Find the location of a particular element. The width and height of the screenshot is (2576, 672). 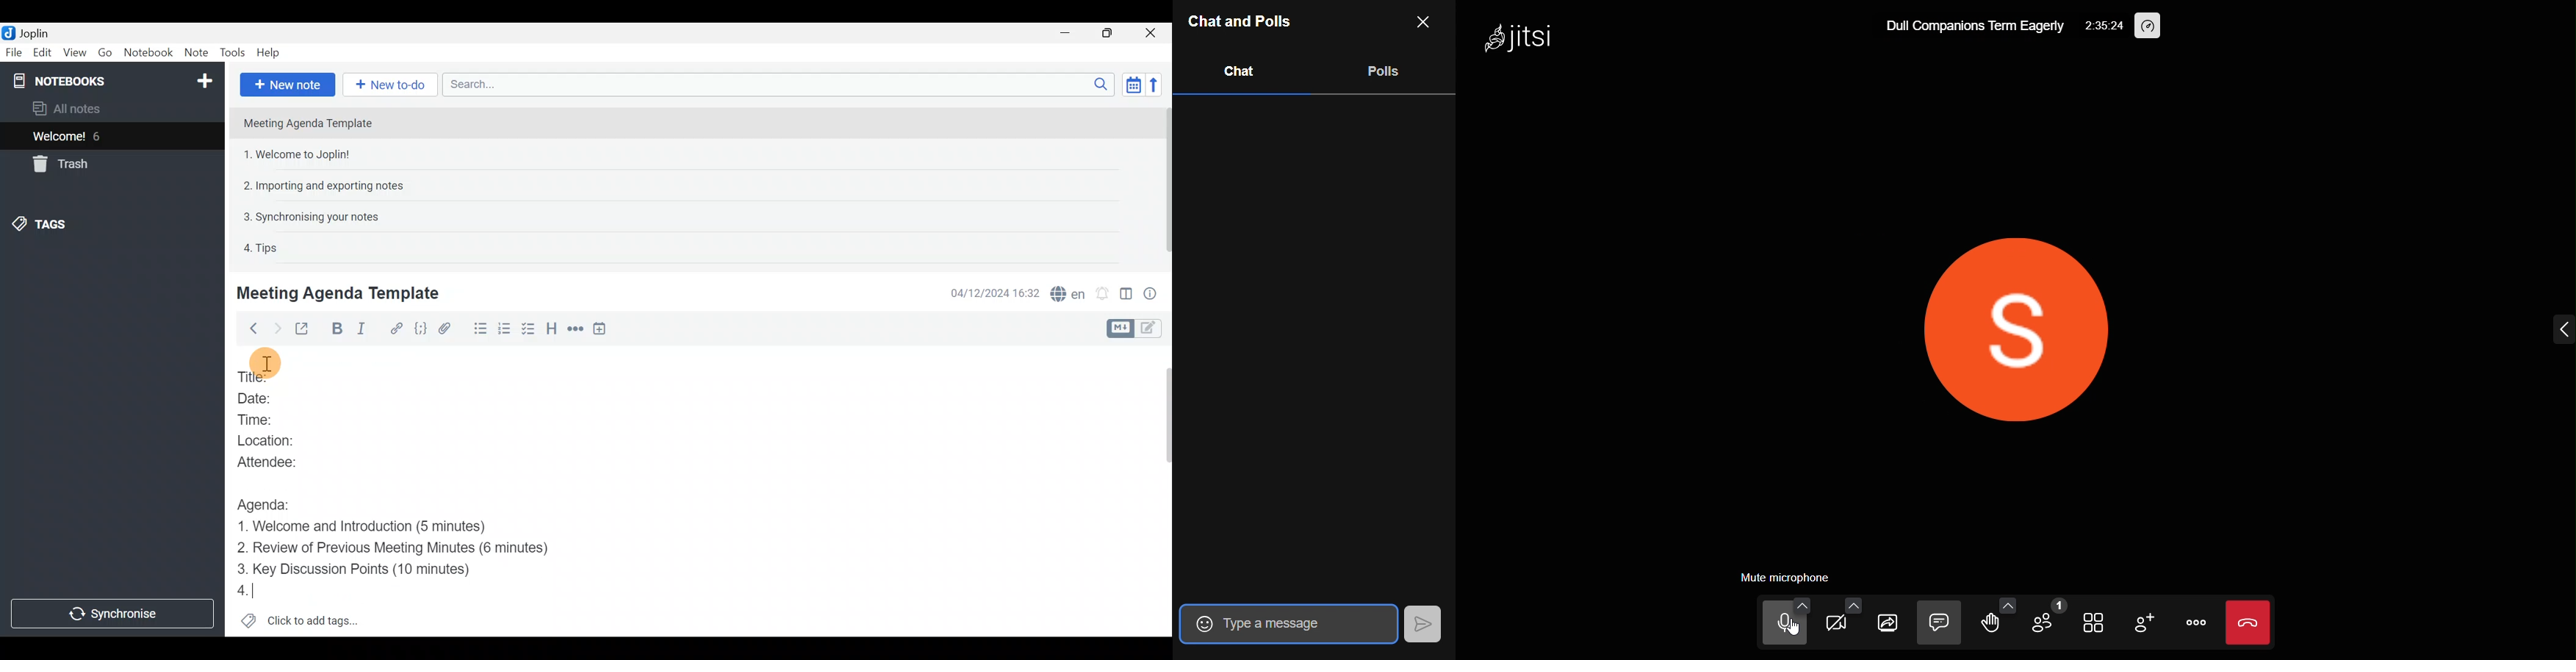

Bulleted list is located at coordinates (480, 329).